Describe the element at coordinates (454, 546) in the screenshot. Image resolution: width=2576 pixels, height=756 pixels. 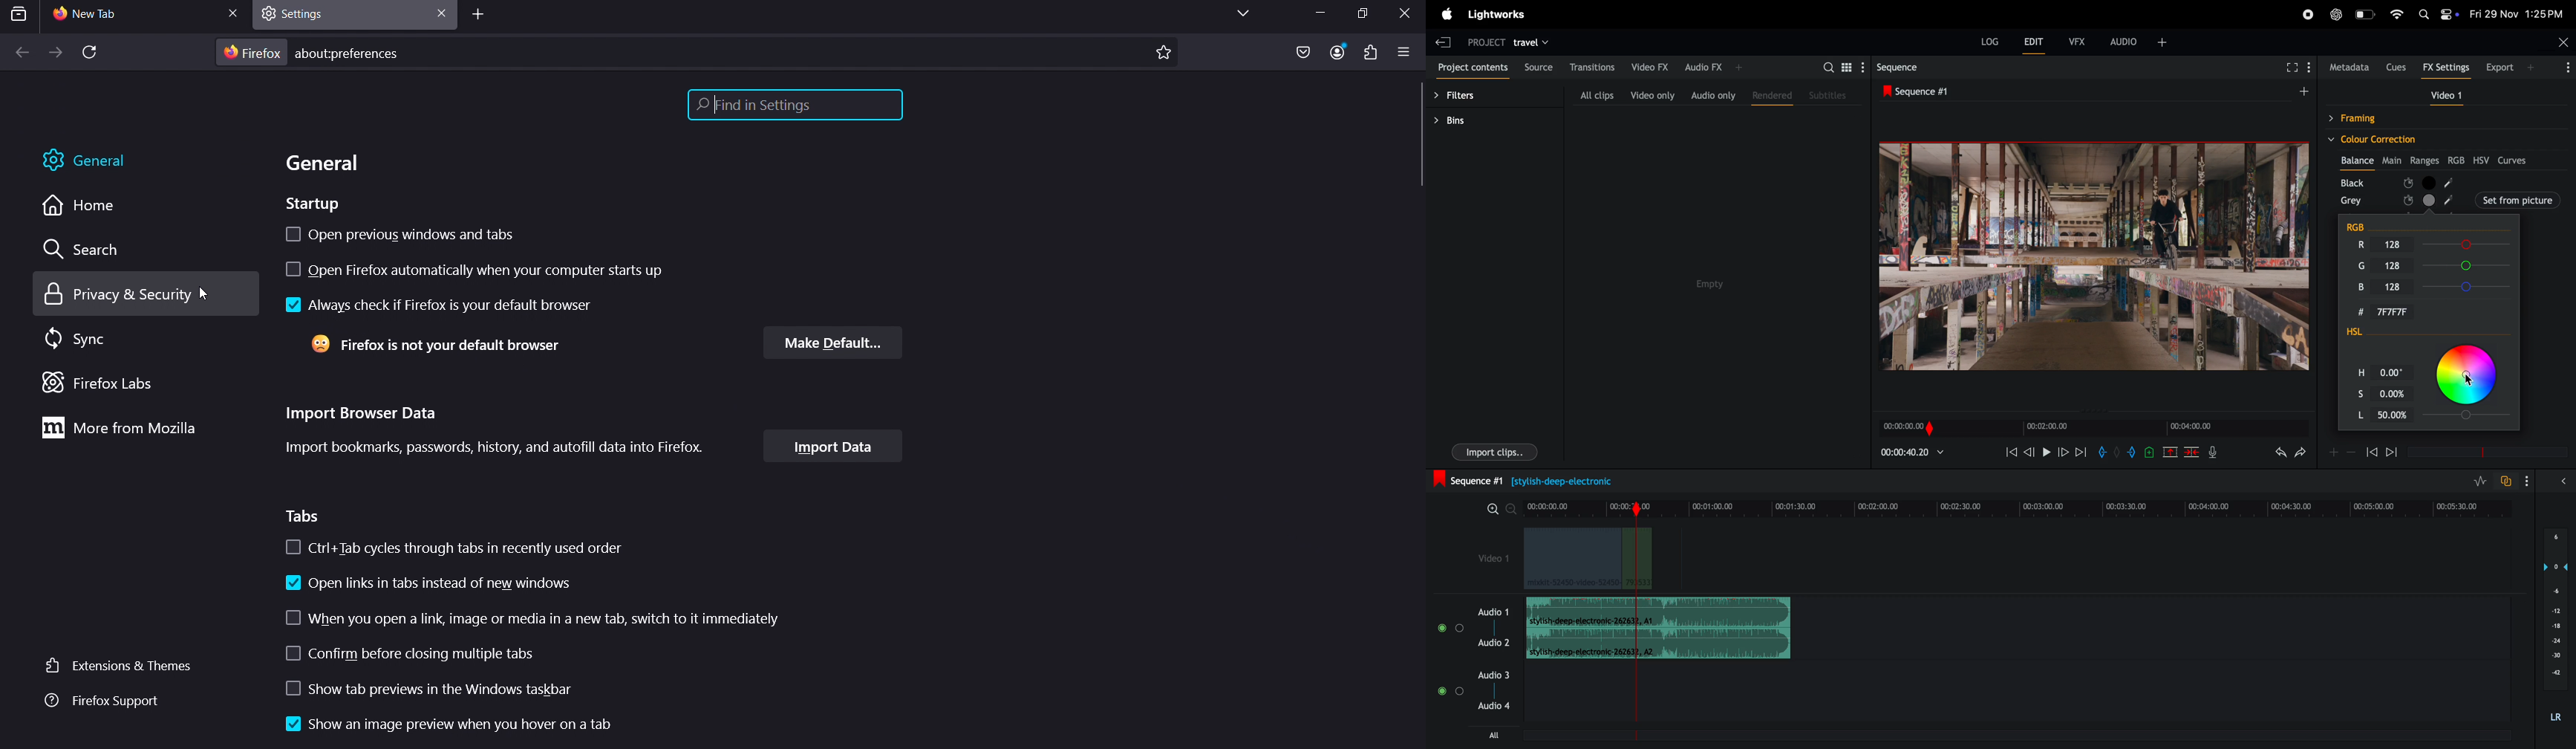
I see `ctrl + tab cycles through tabs in recently used order` at that location.